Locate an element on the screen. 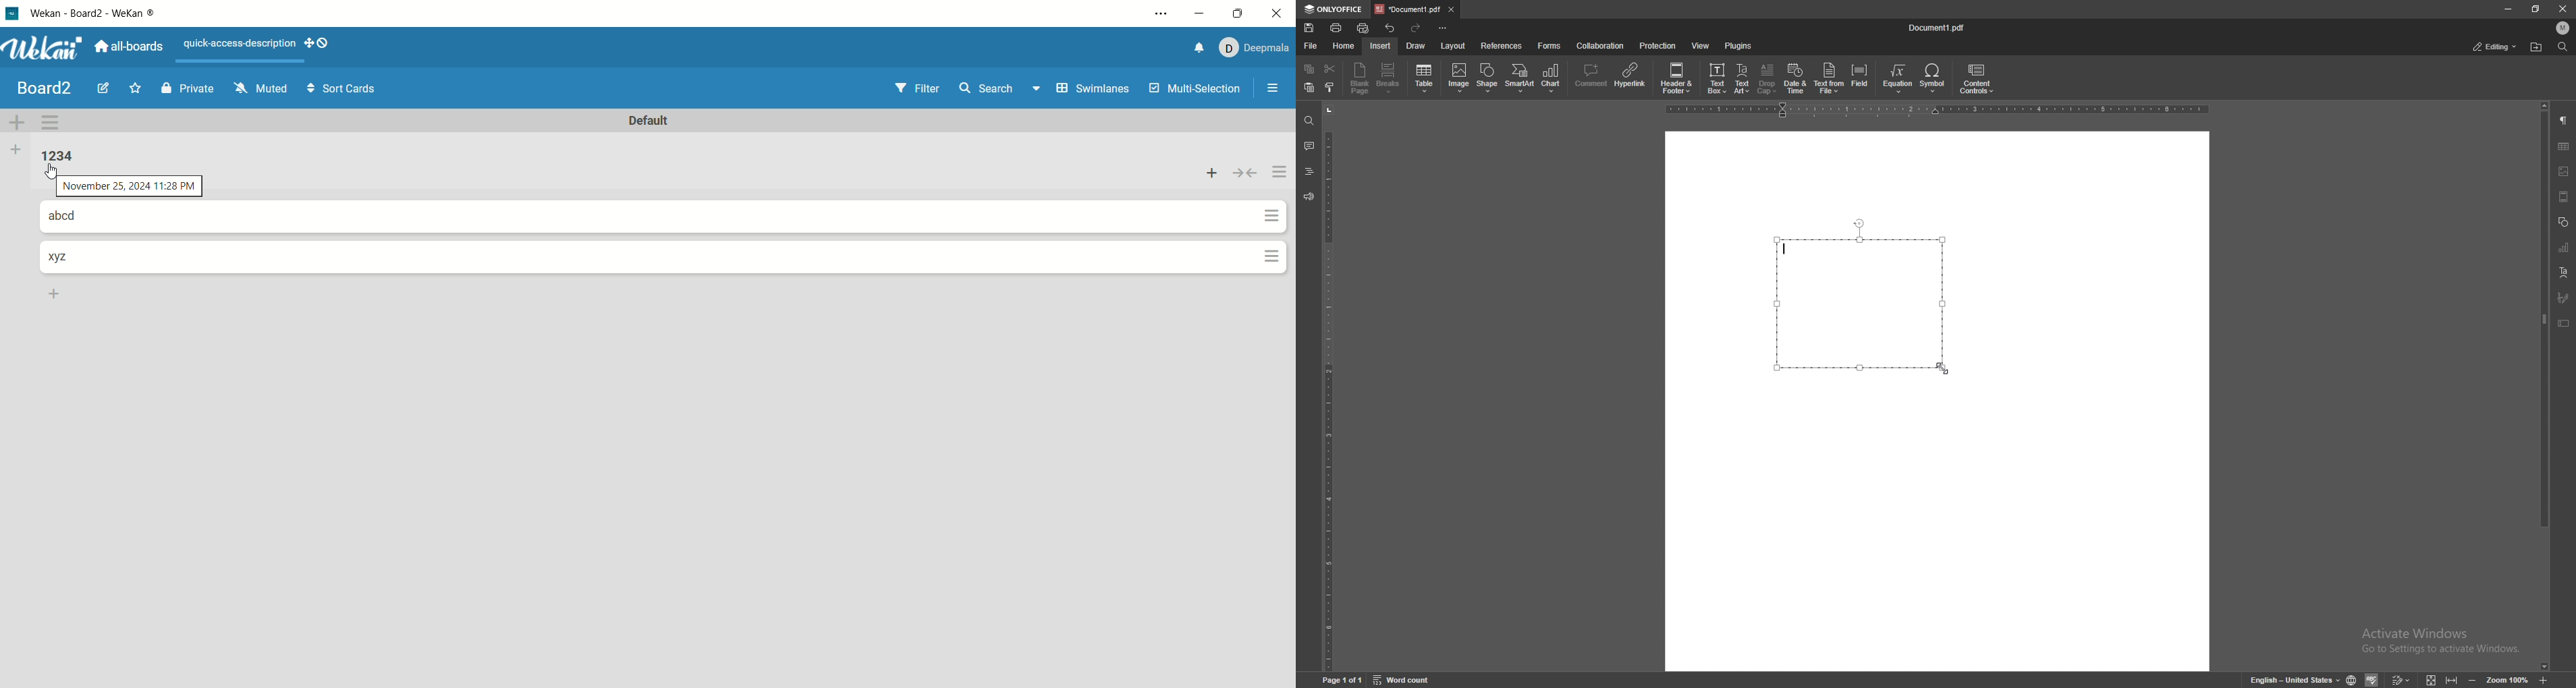 The image size is (2576, 700). paste is located at coordinates (1310, 88).